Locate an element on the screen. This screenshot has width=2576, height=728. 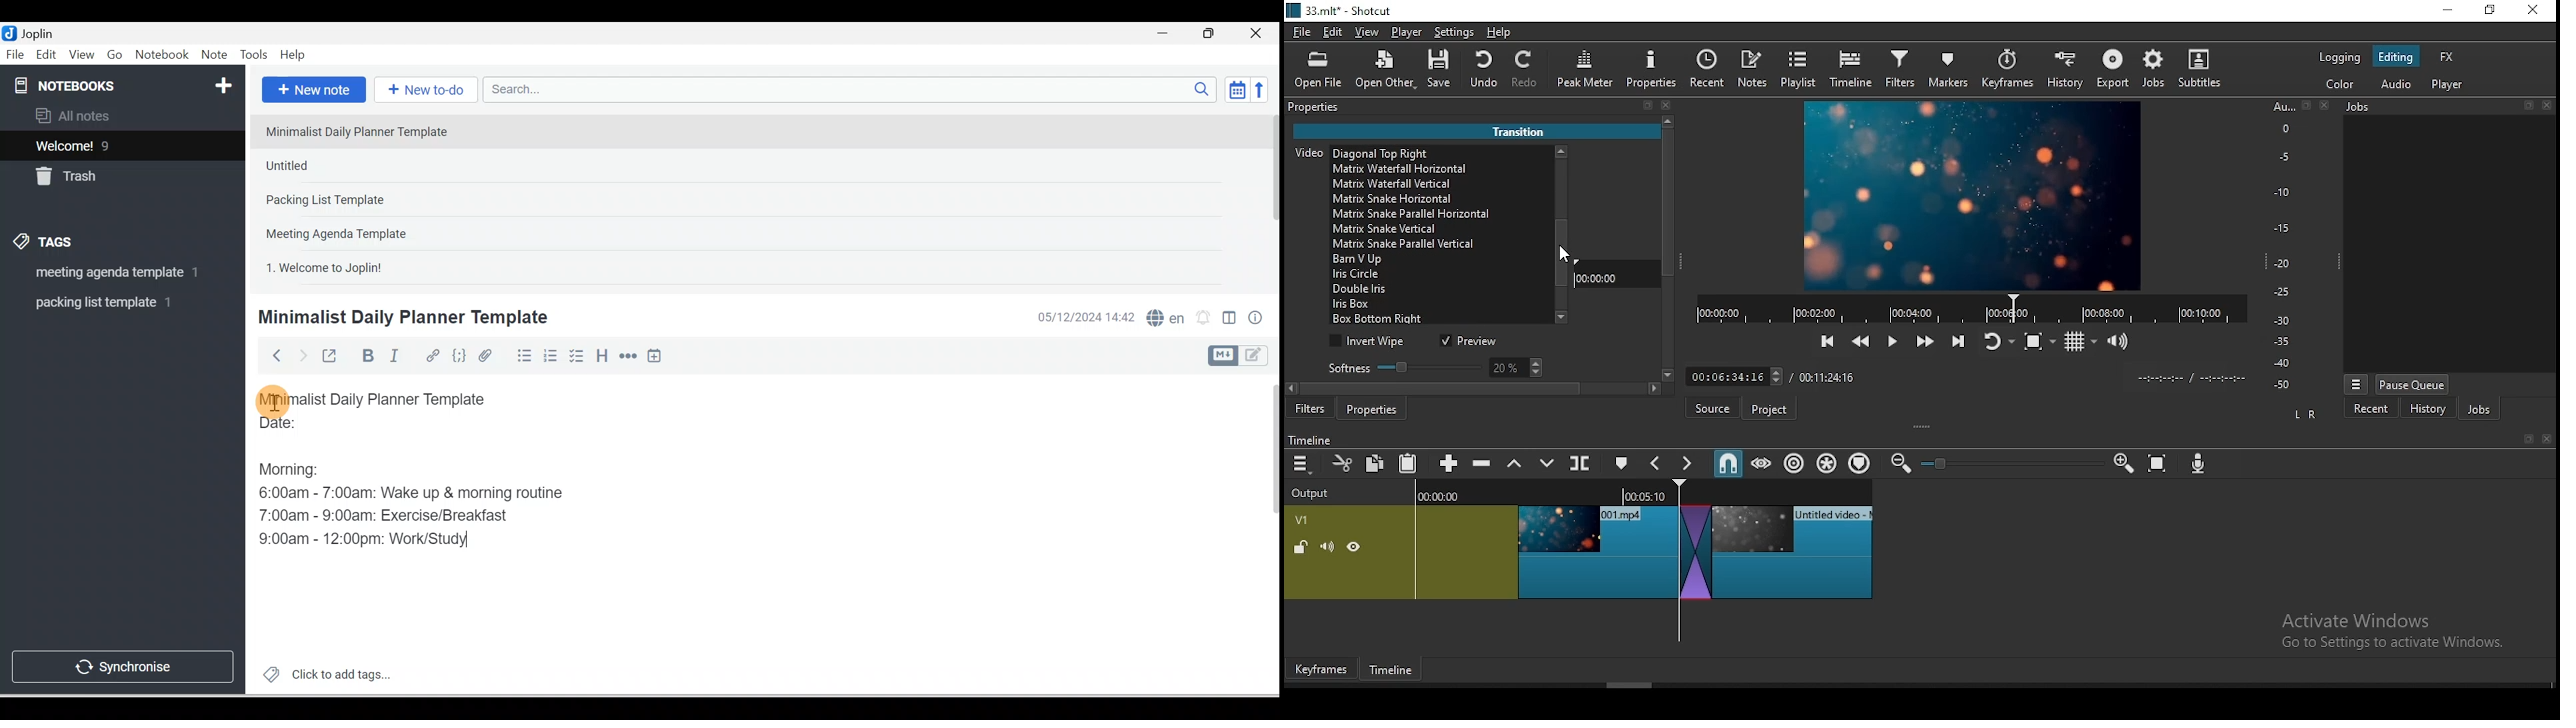
jobs is located at coordinates (2478, 411).